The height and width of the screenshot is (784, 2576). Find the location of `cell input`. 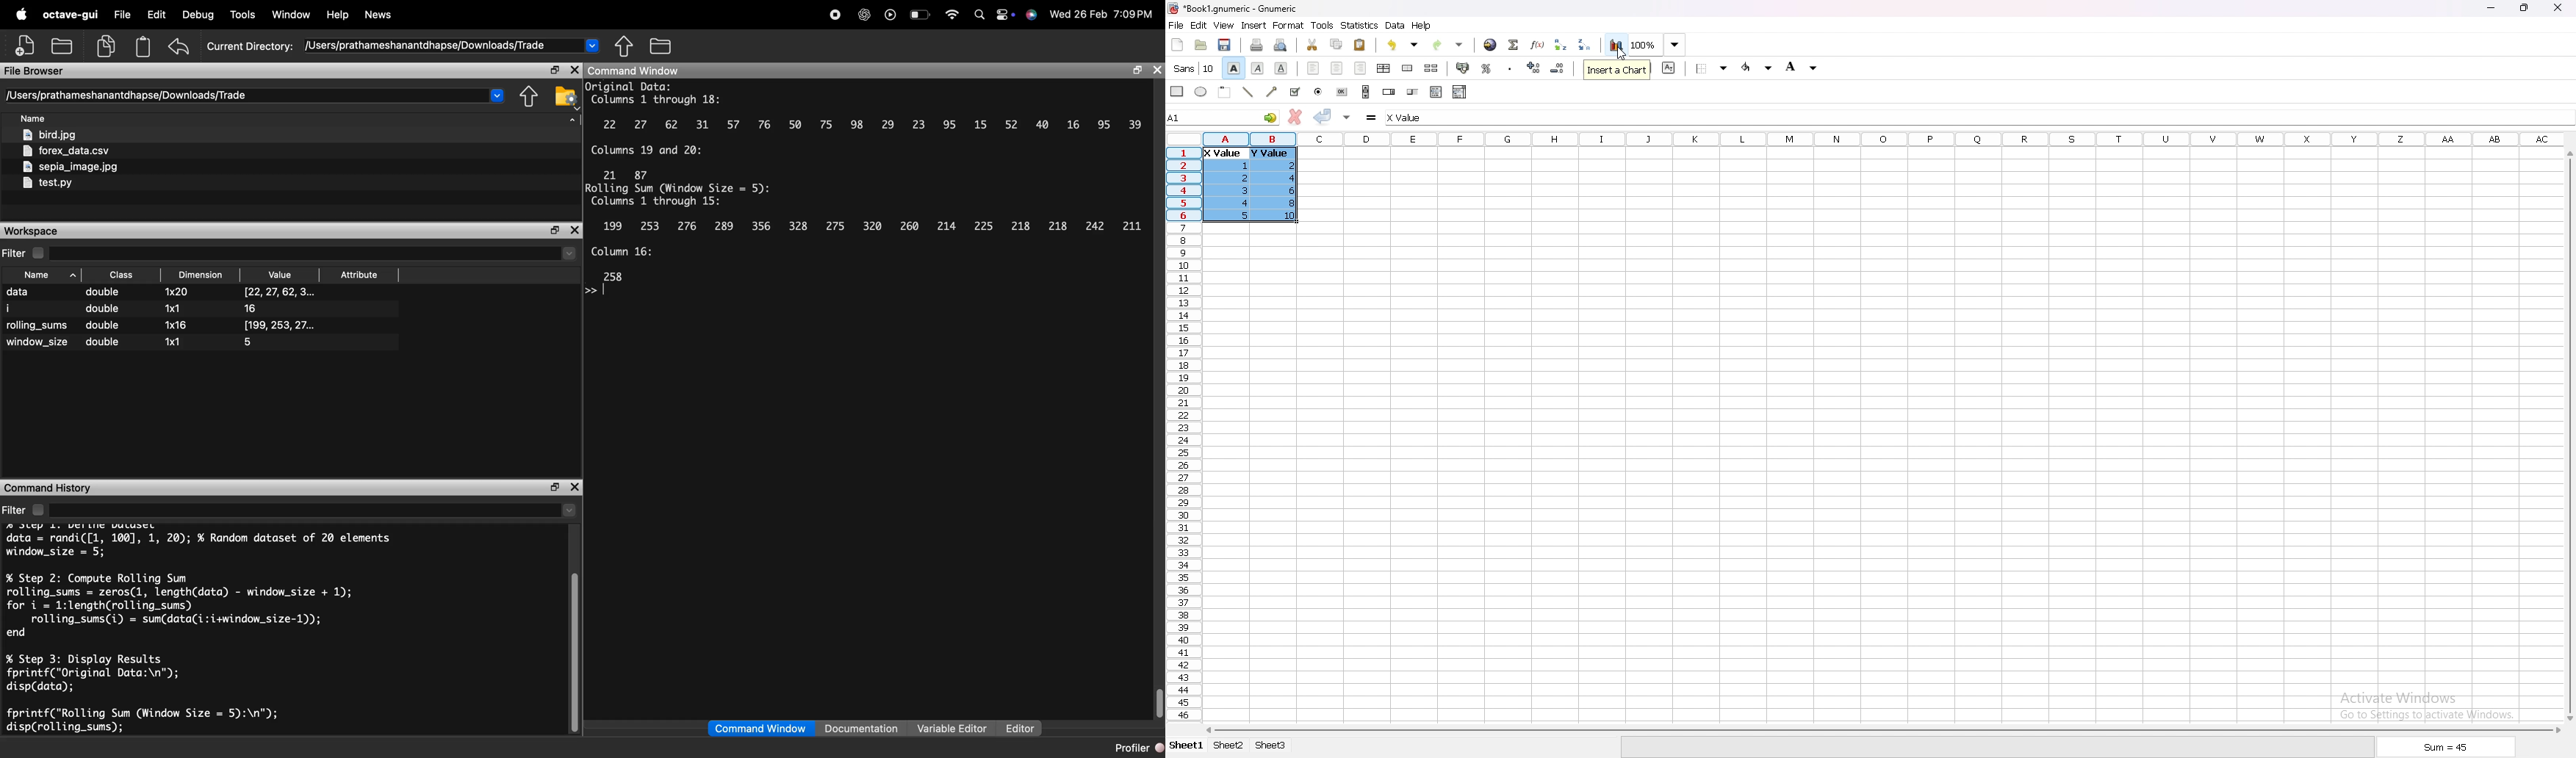

cell input is located at coordinates (1419, 118).